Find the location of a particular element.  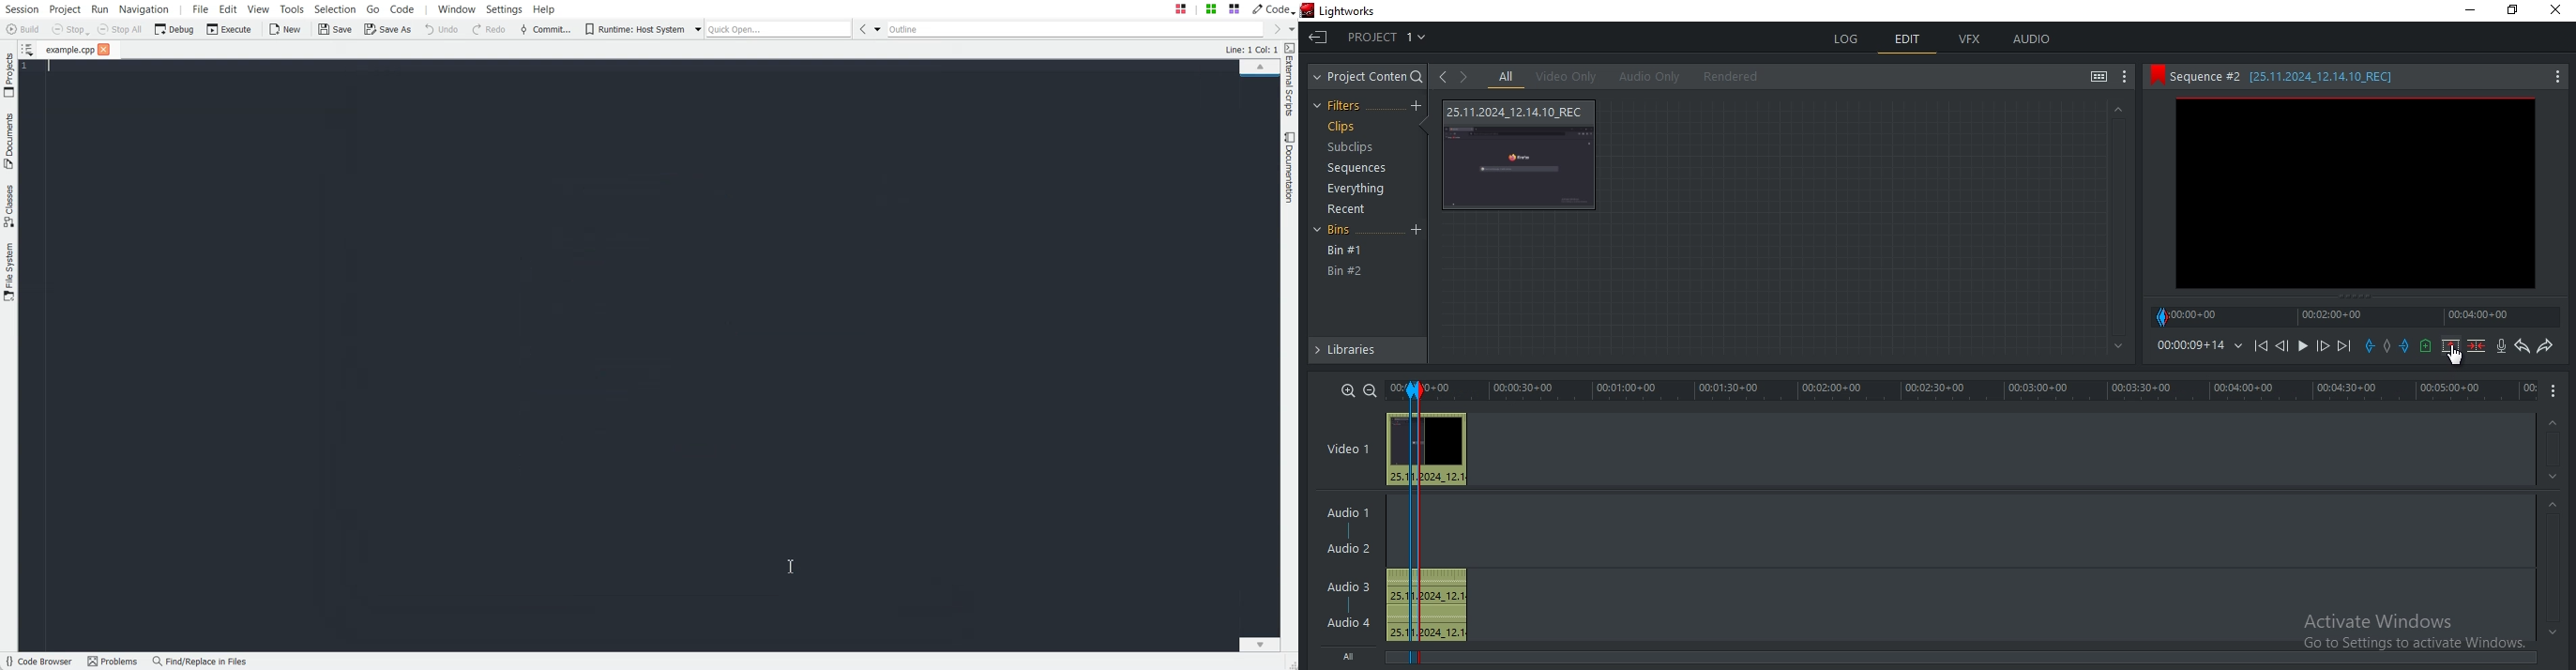

add an out mark is located at coordinates (2405, 346).